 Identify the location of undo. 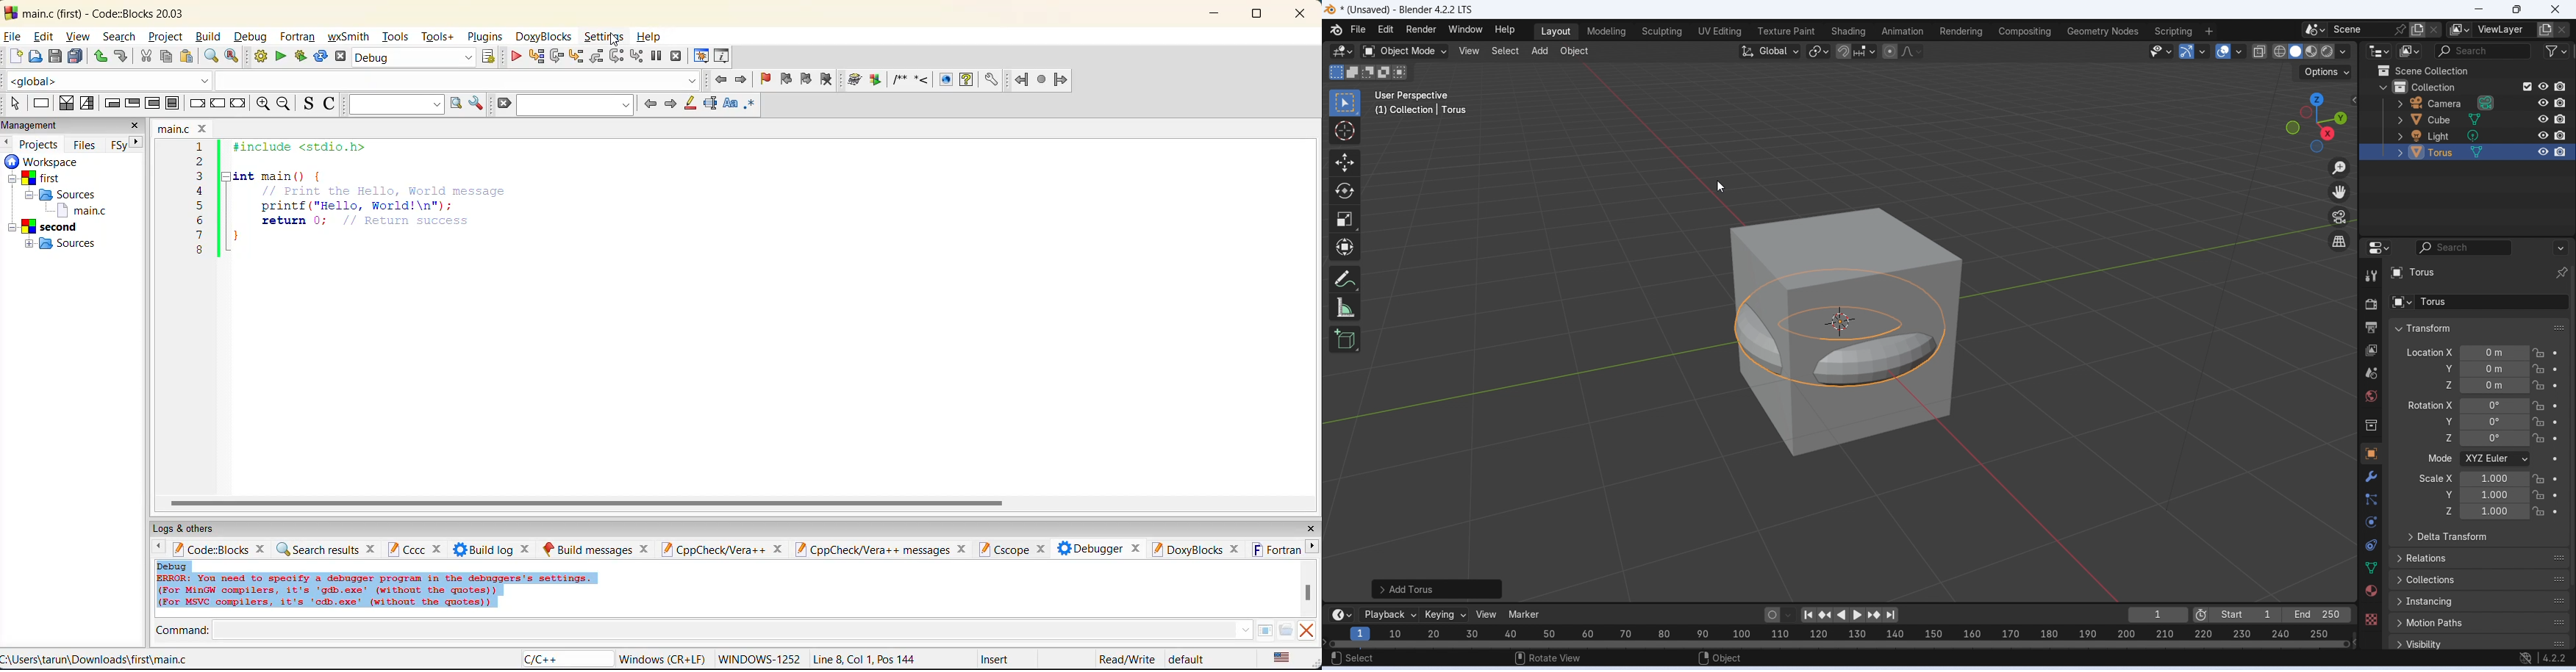
(100, 57).